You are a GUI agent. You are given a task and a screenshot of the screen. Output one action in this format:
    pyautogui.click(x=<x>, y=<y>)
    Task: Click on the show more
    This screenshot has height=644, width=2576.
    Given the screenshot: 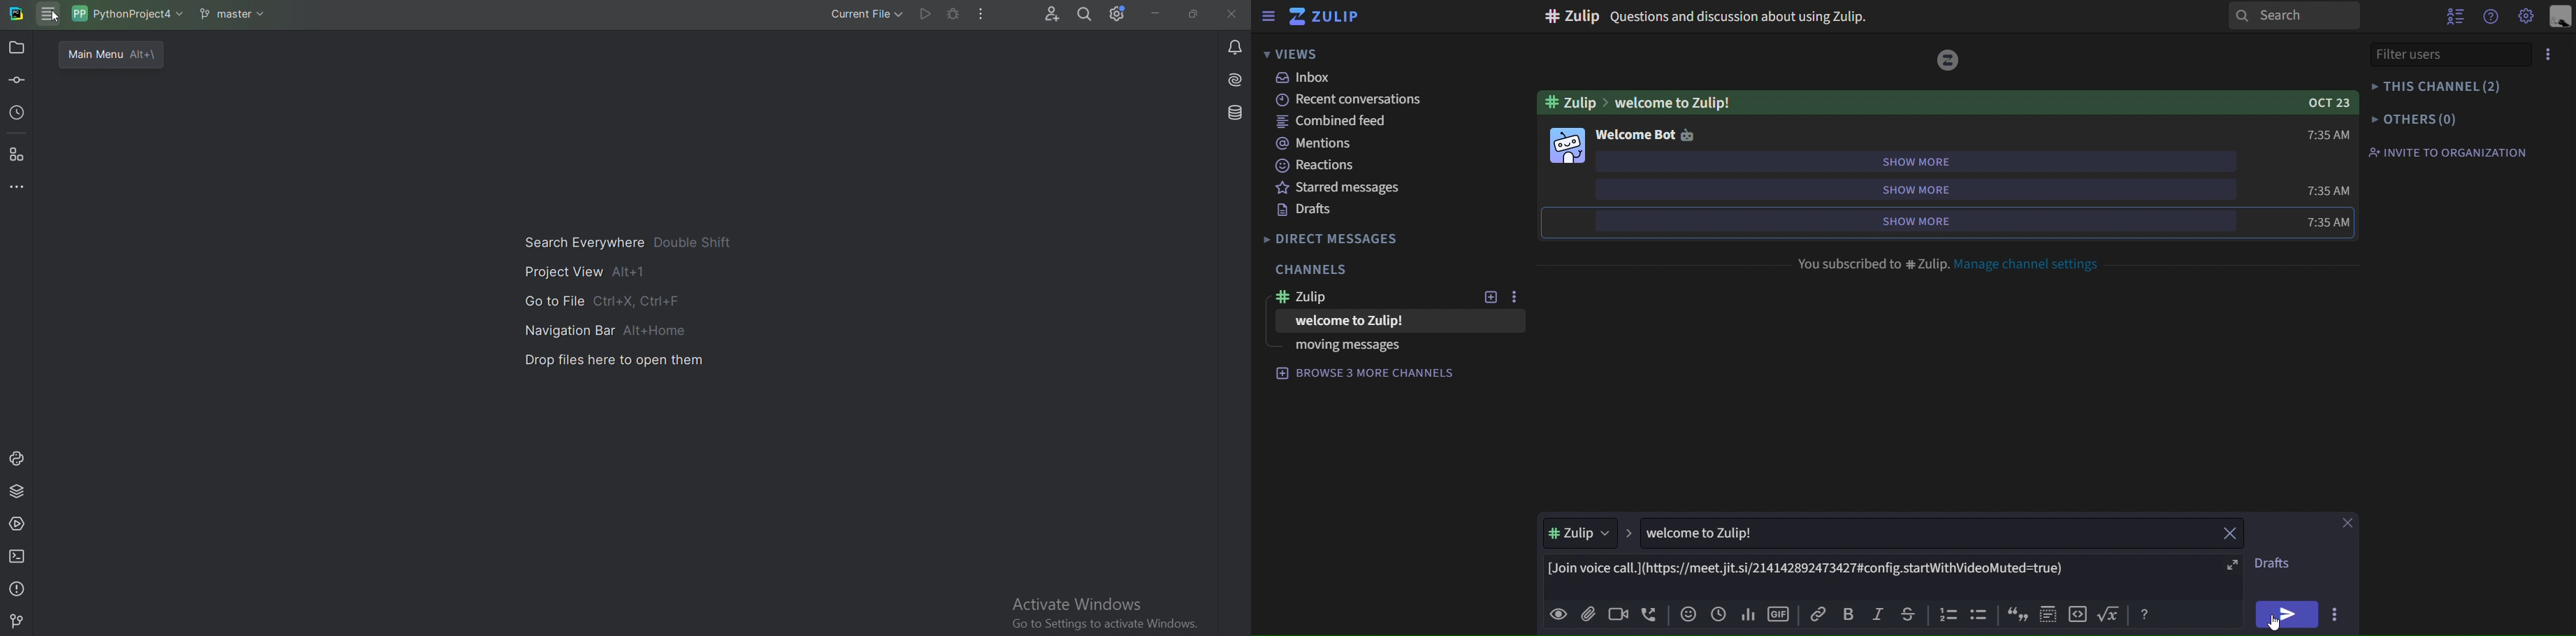 What is the action you would take?
    pyautogui.click(x=1939, y=189)
    